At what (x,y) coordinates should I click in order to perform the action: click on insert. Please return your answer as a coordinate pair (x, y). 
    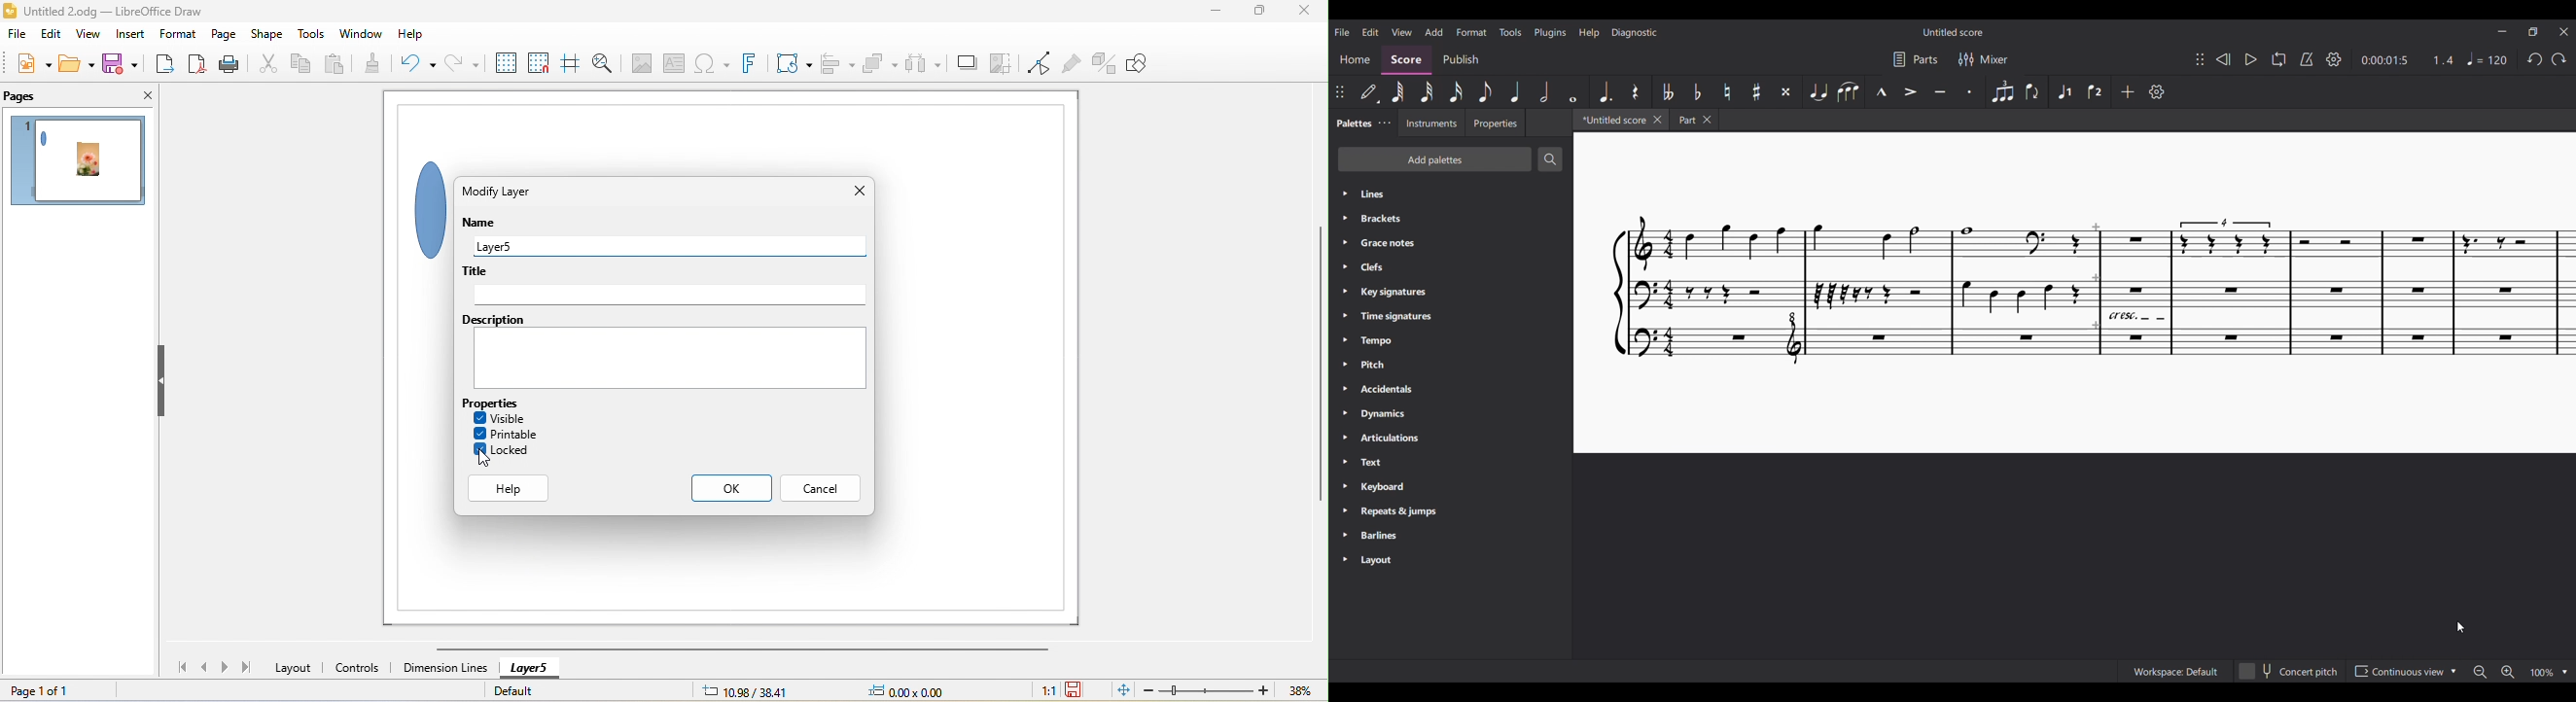
    Looking at the image, I should click on (129, 33).